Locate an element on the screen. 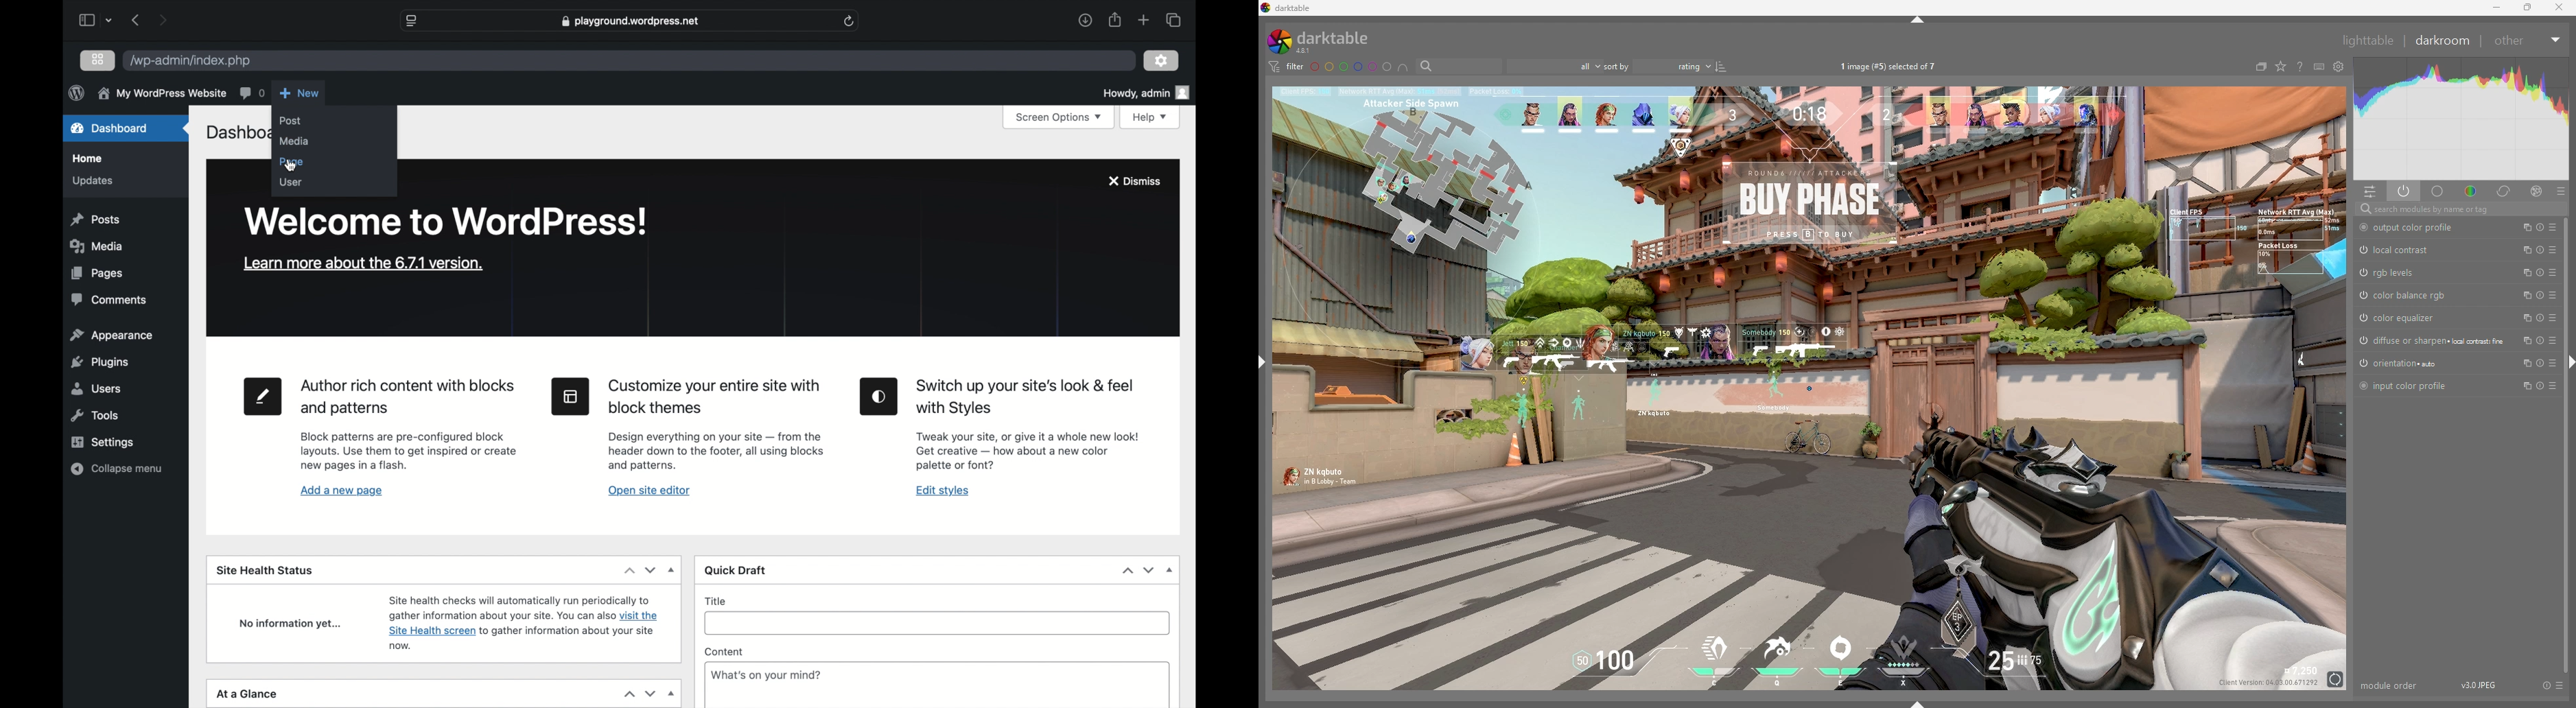 The width and height of the screenshot is (2576, 728). multiple instances actions is located at coordinates (2525, 386).